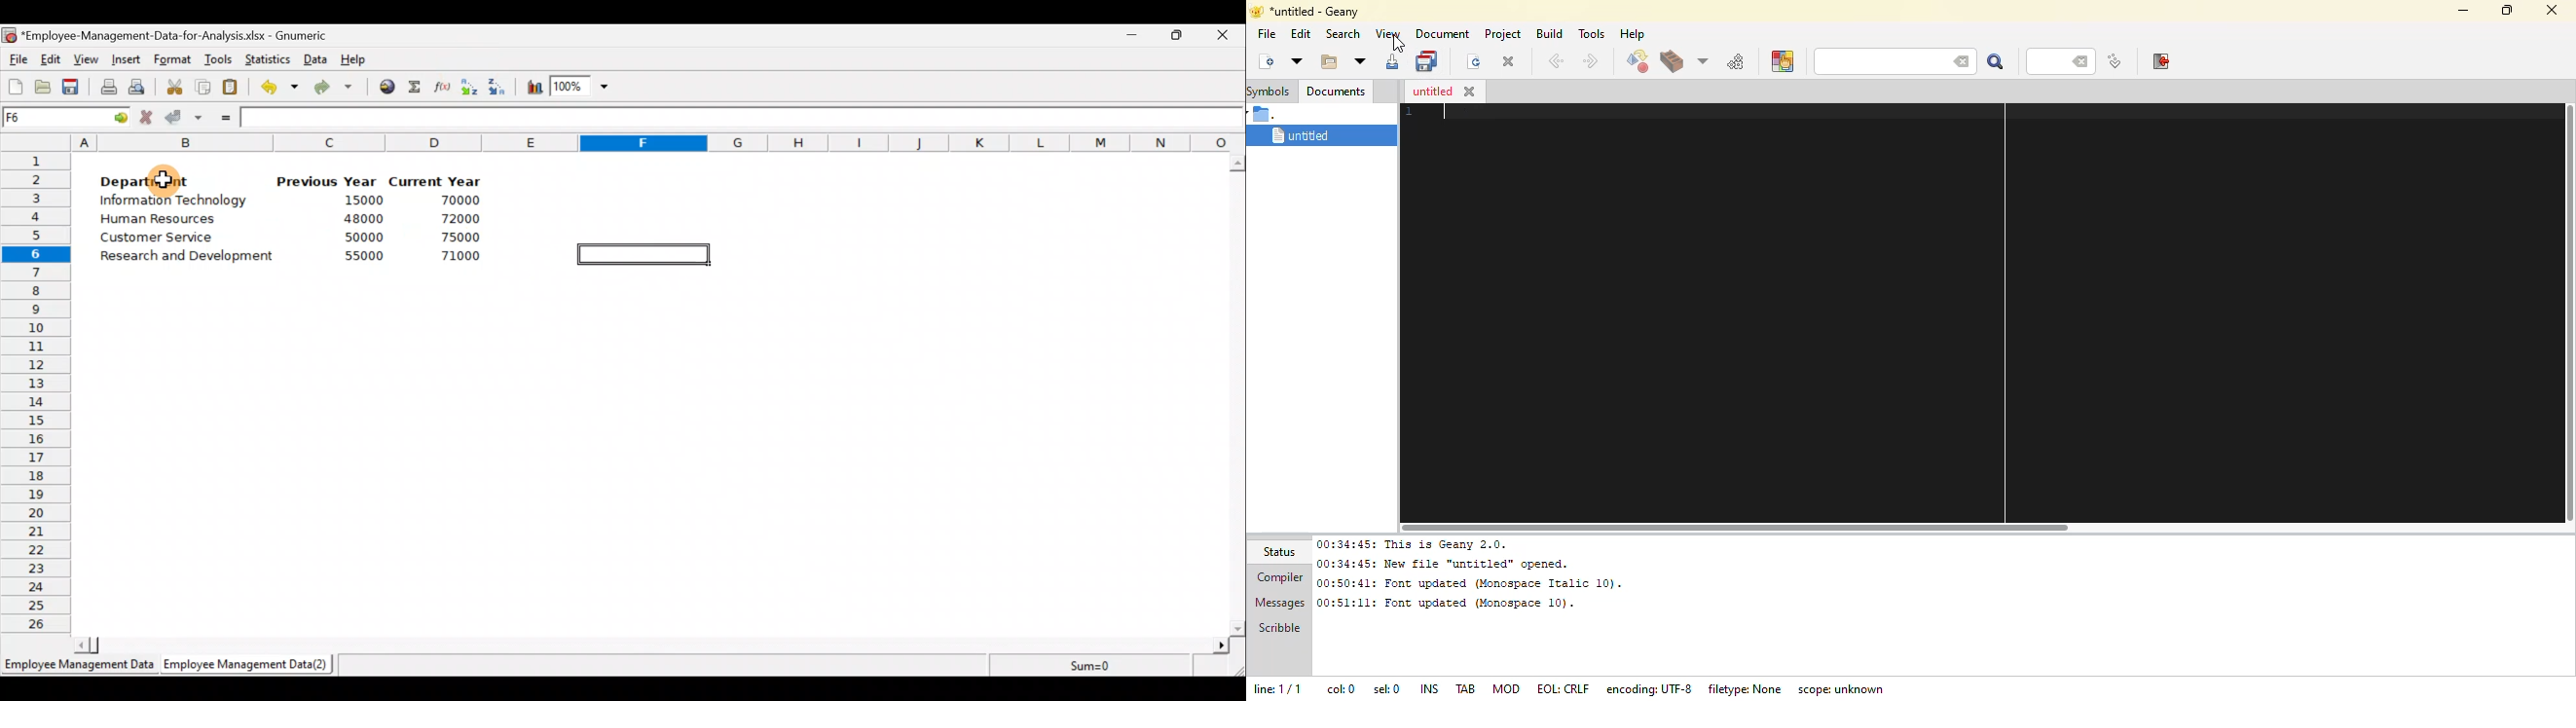 The width and height of the screenshot is (2576, 728). I want to click on minimize, so click(2460, 10).